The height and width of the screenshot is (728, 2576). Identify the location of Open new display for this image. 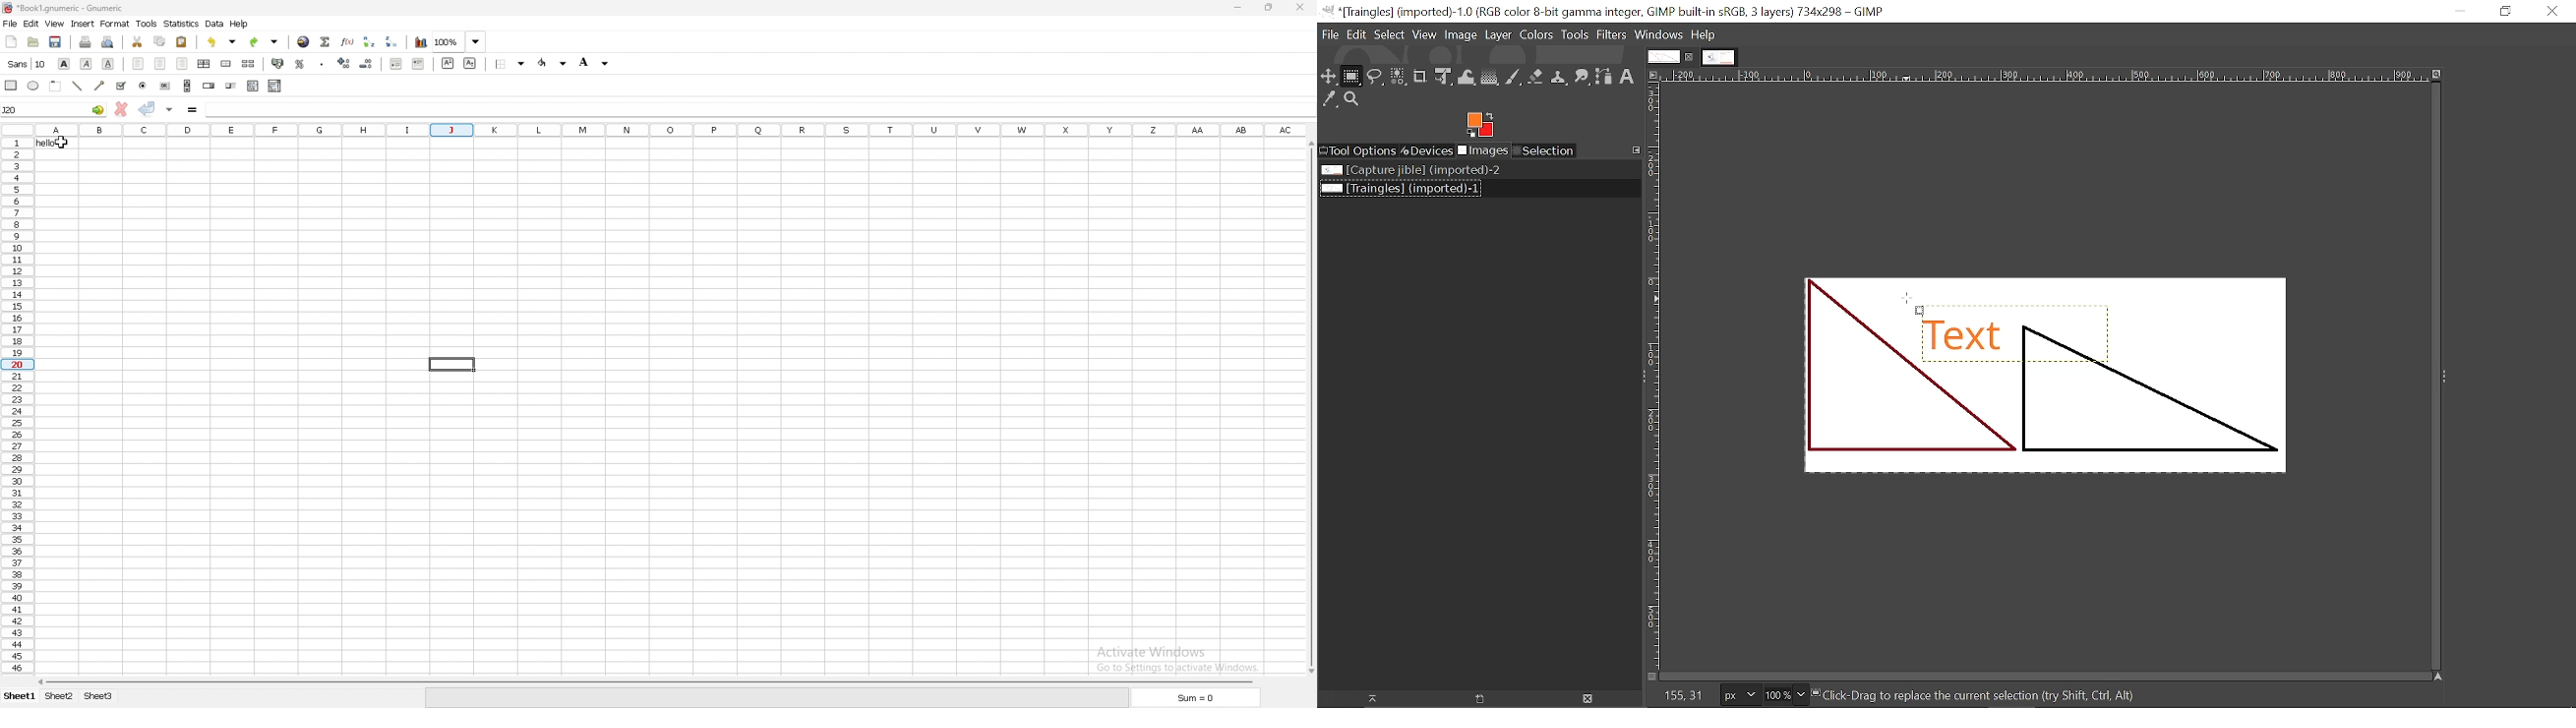
(1479, 699).